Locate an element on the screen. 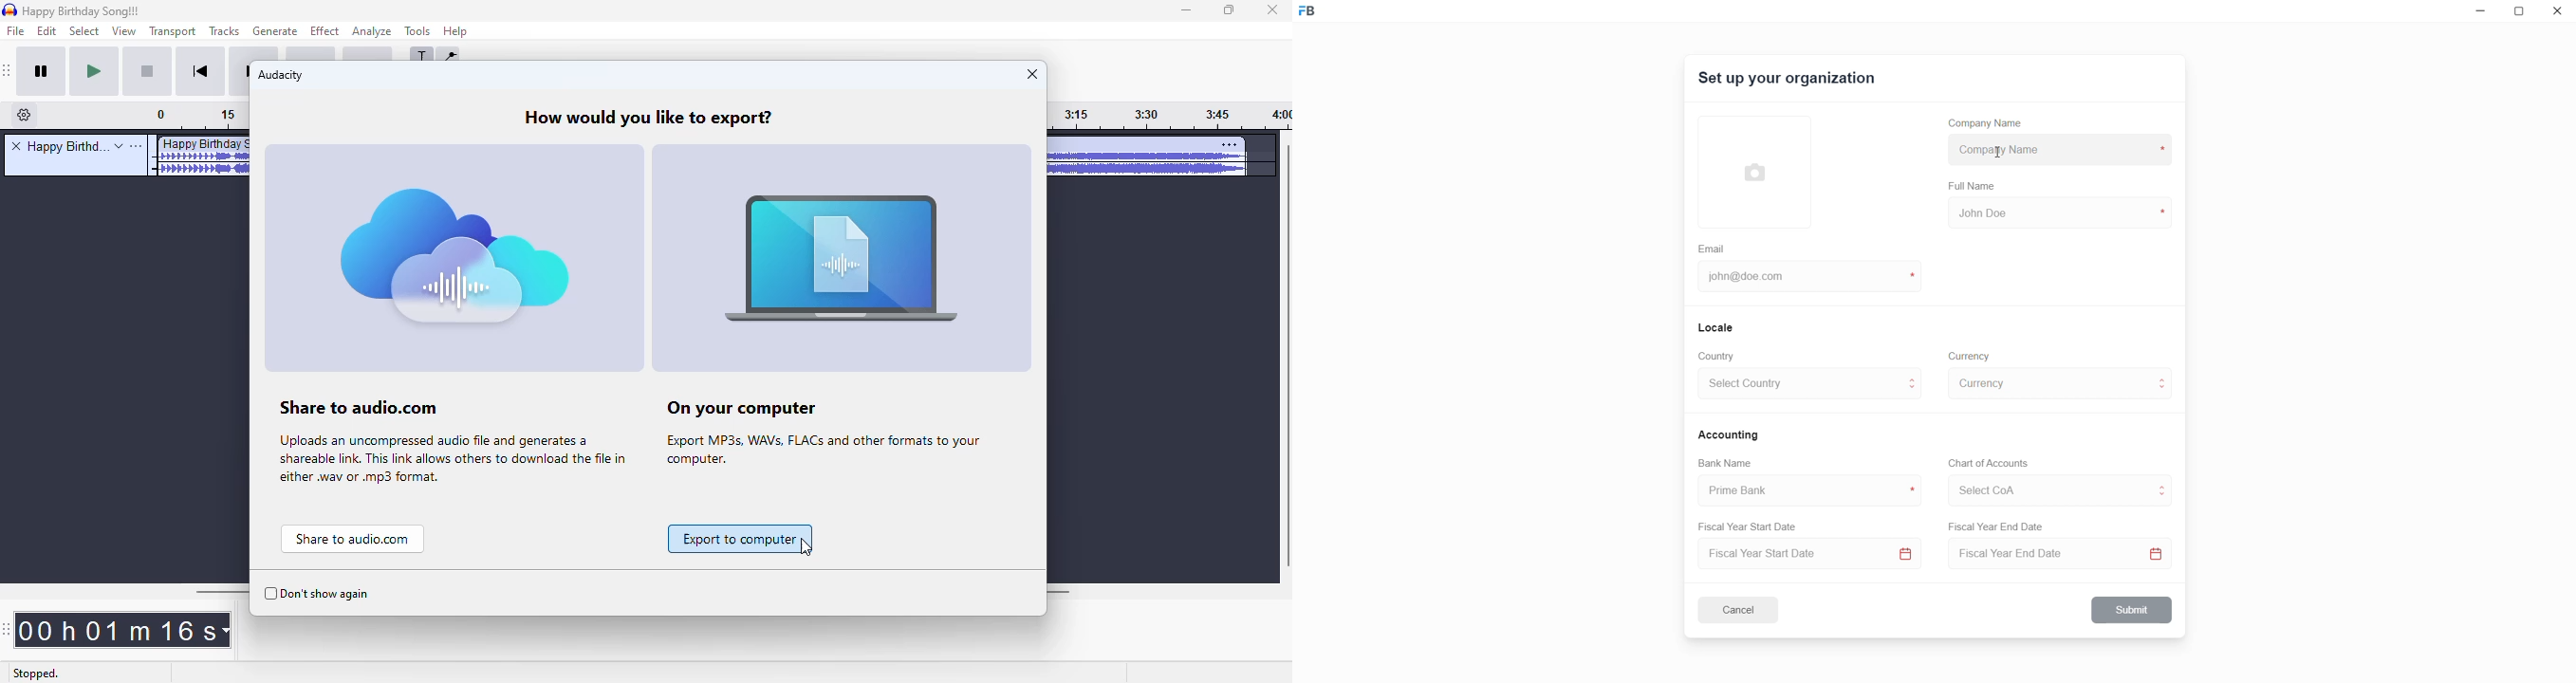 The image size is (2576, 700). effect is located at coordinates (324, 31).